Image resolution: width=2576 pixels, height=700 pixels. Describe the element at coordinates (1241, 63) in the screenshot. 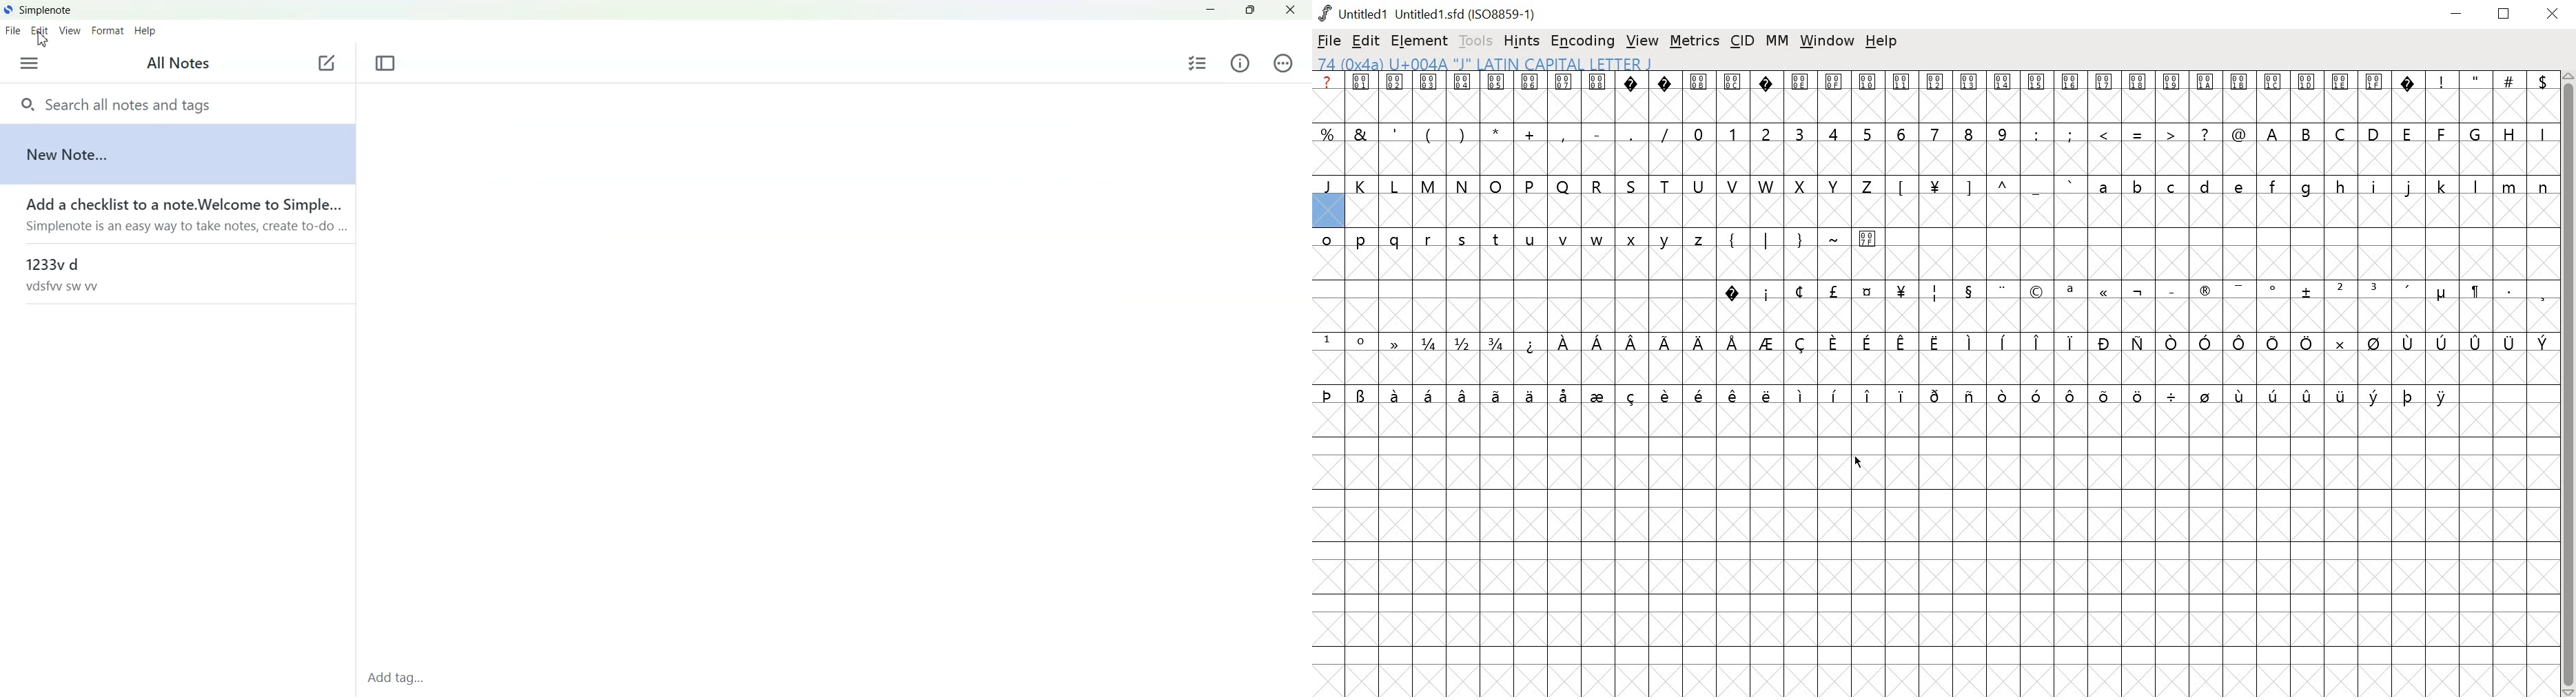

I see `Info` at that location.